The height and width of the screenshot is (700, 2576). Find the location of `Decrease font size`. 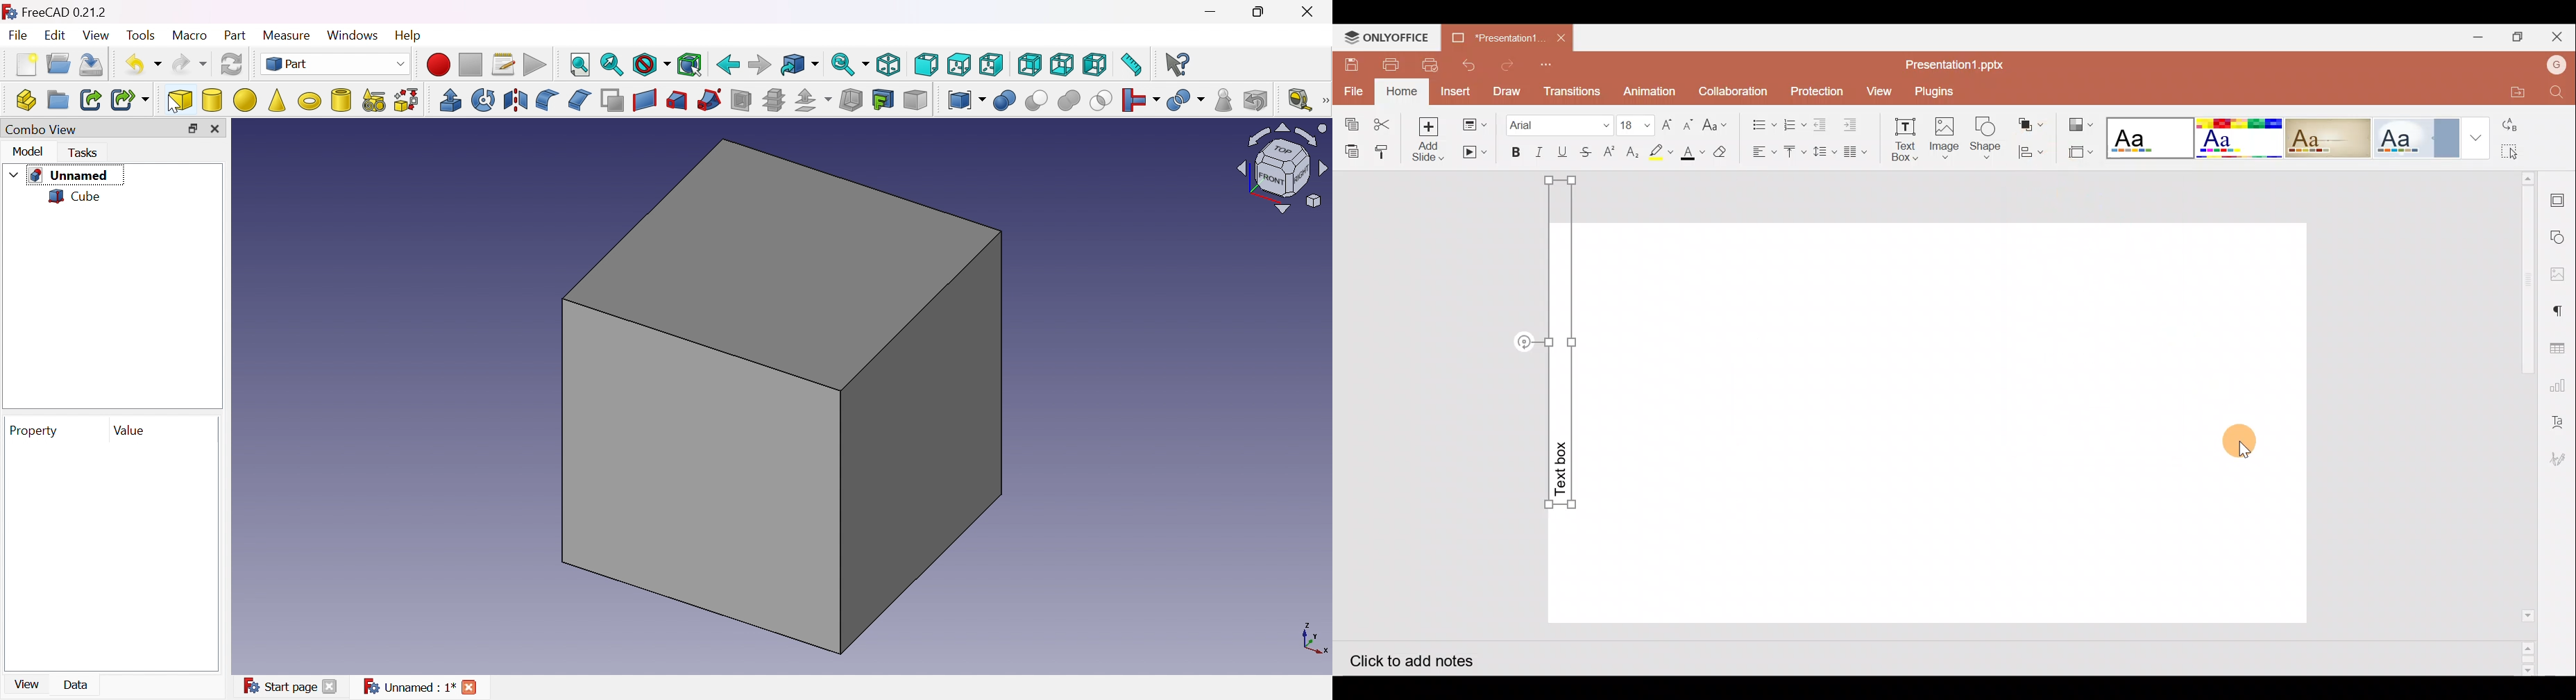

Decrease font size is located at coordinates (1687, 123).